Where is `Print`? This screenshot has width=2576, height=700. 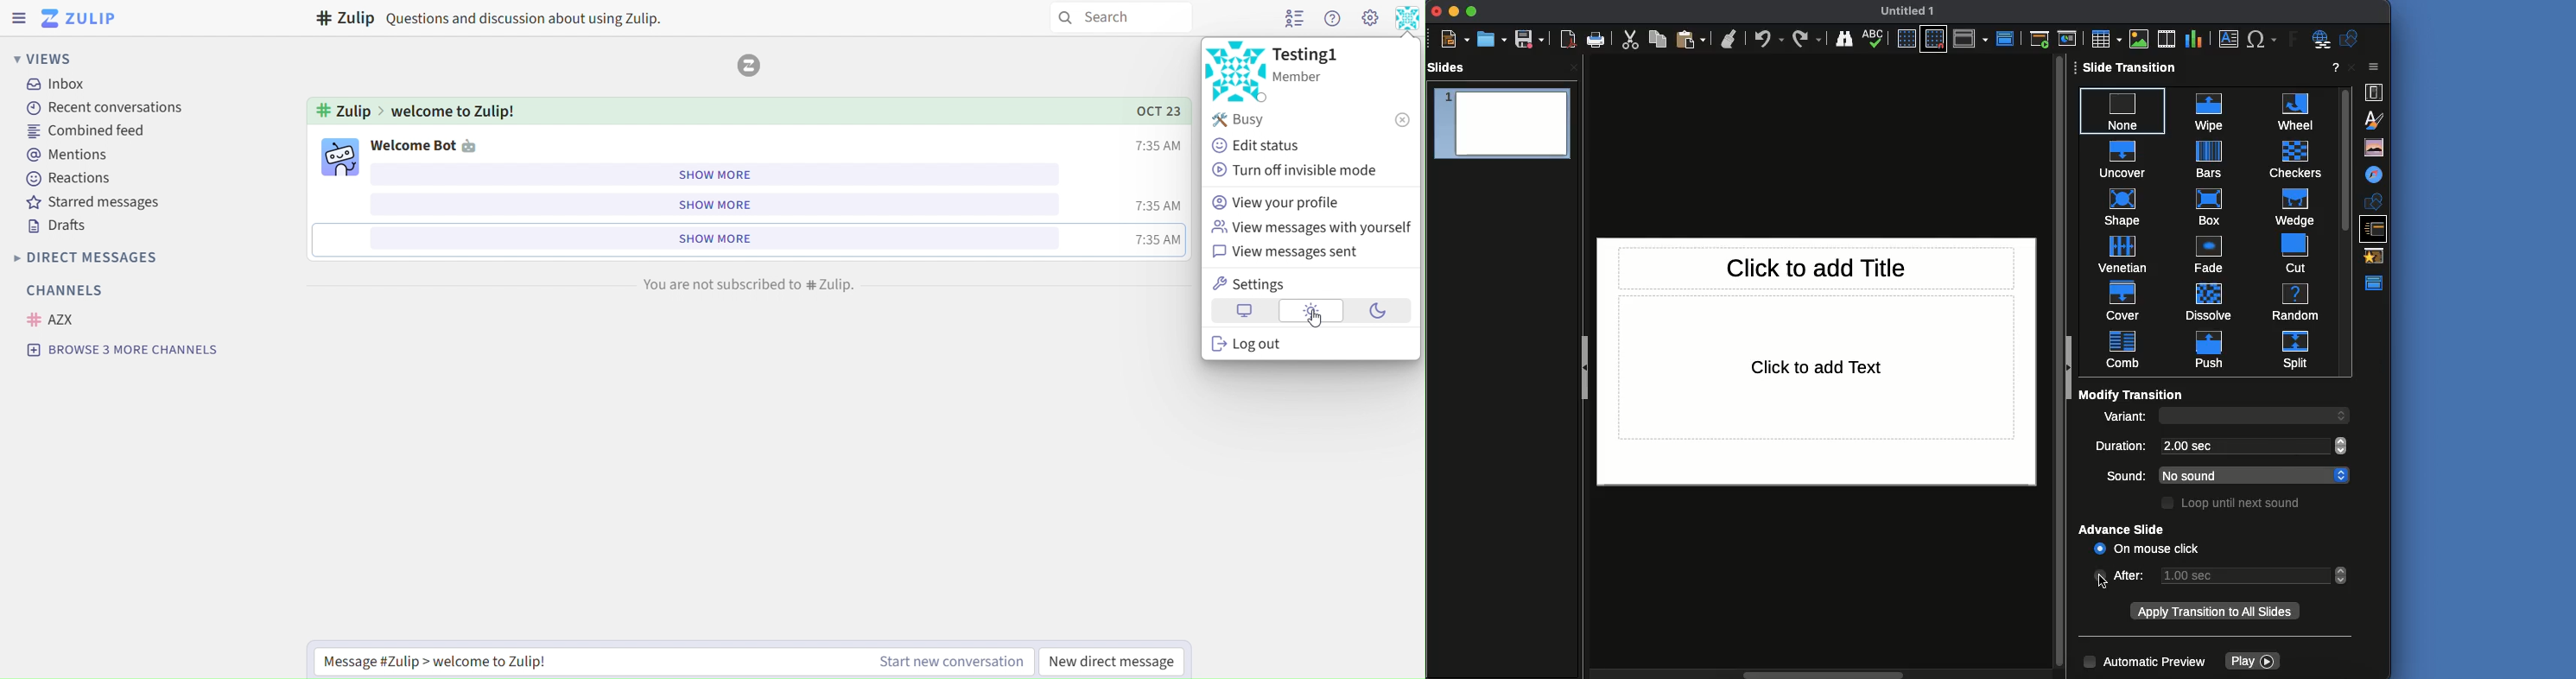 Print is located at coordinates (1596, 40).